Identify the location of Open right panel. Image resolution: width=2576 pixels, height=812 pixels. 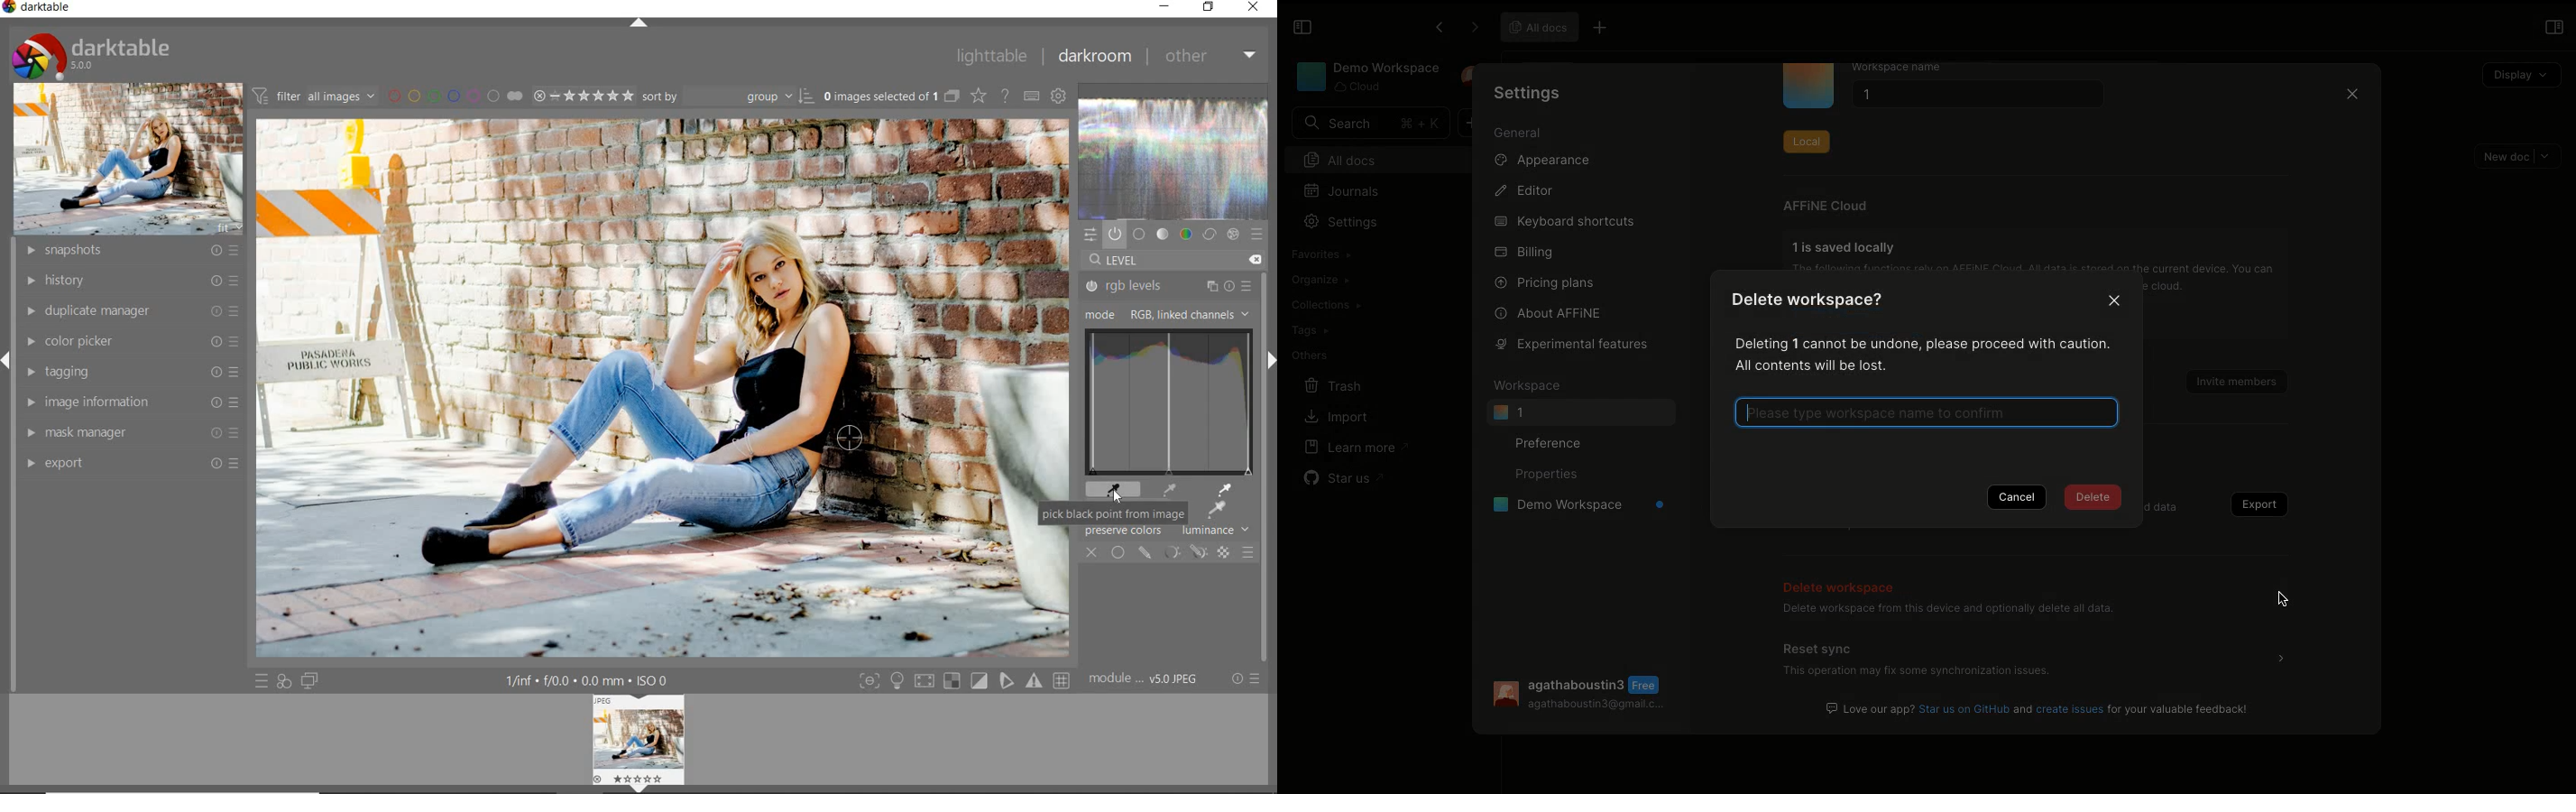
(2553, 27).